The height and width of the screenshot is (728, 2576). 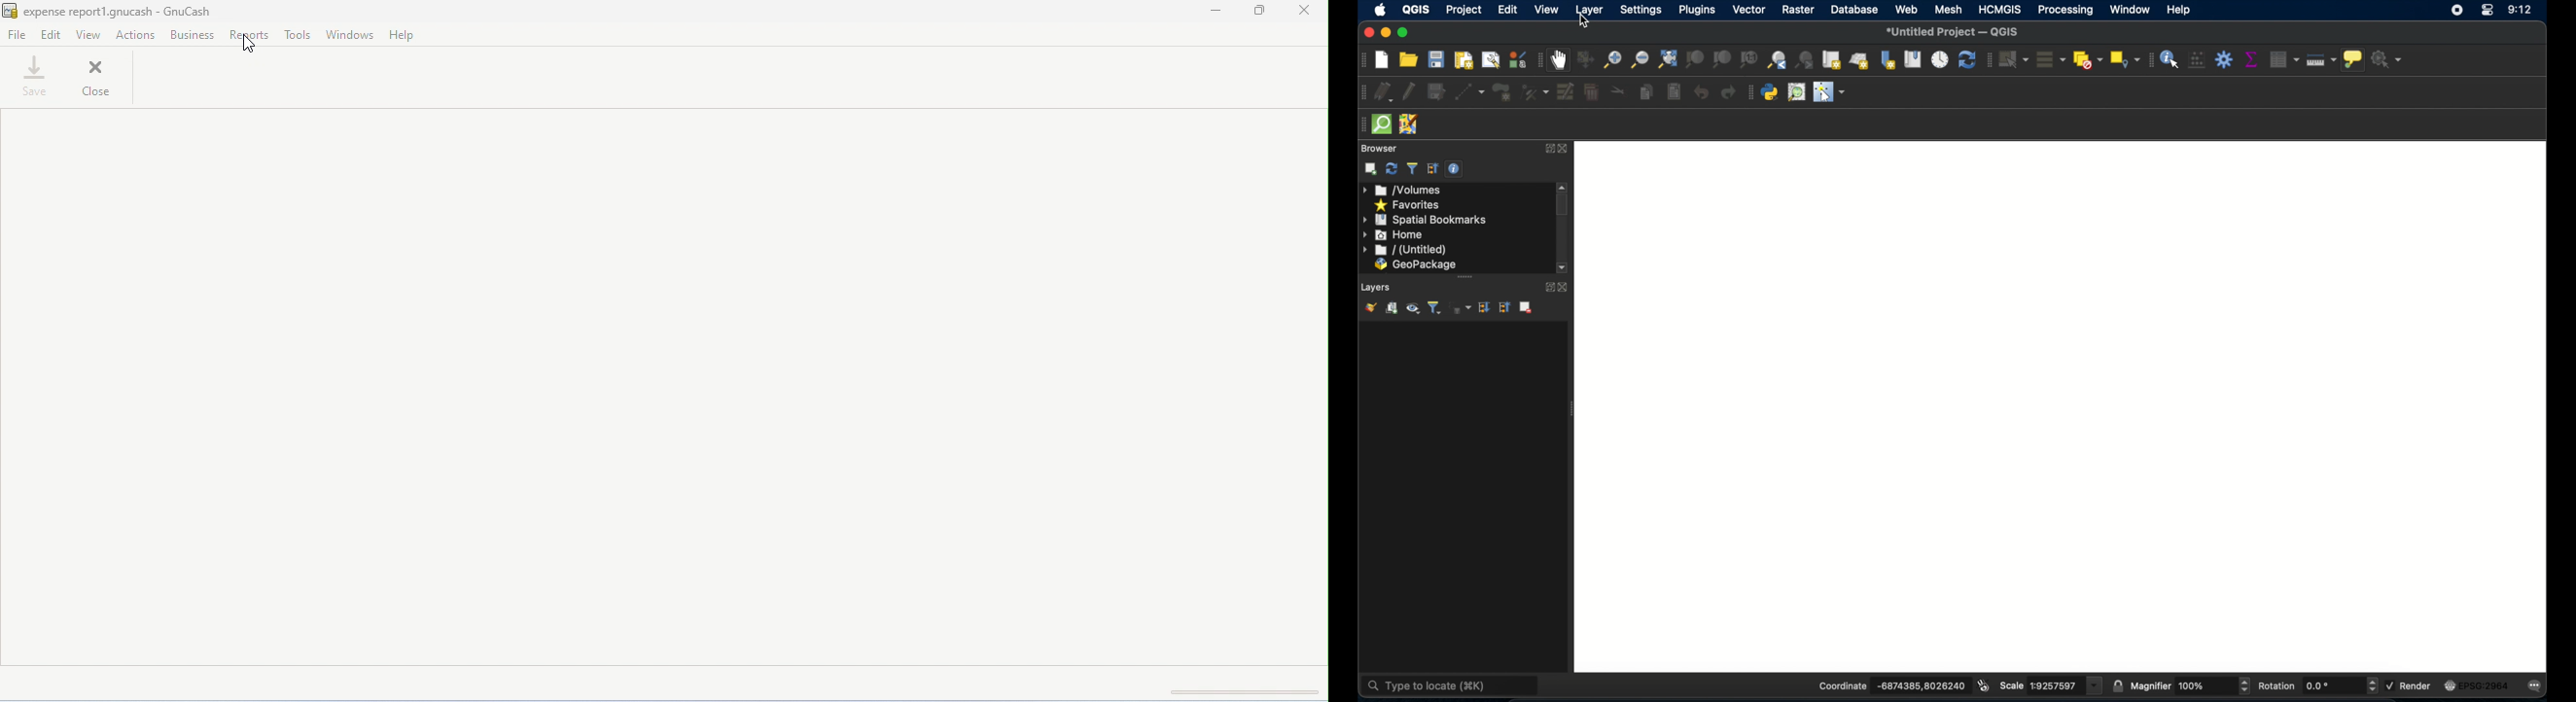 I want to click on save, so click(x=34, y=77).